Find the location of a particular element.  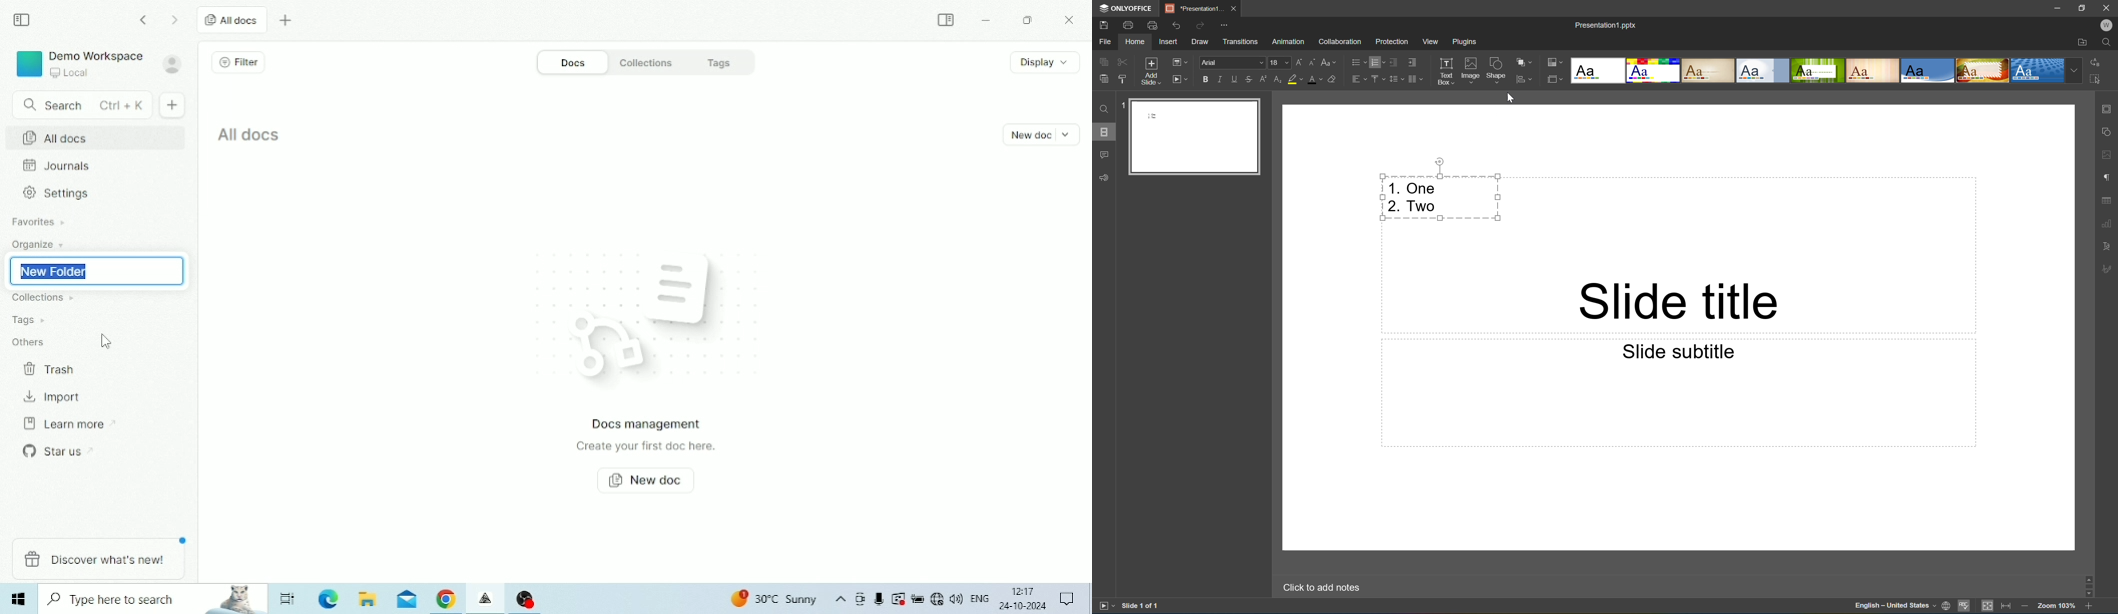

Close is located at coordinates (1072, 21).